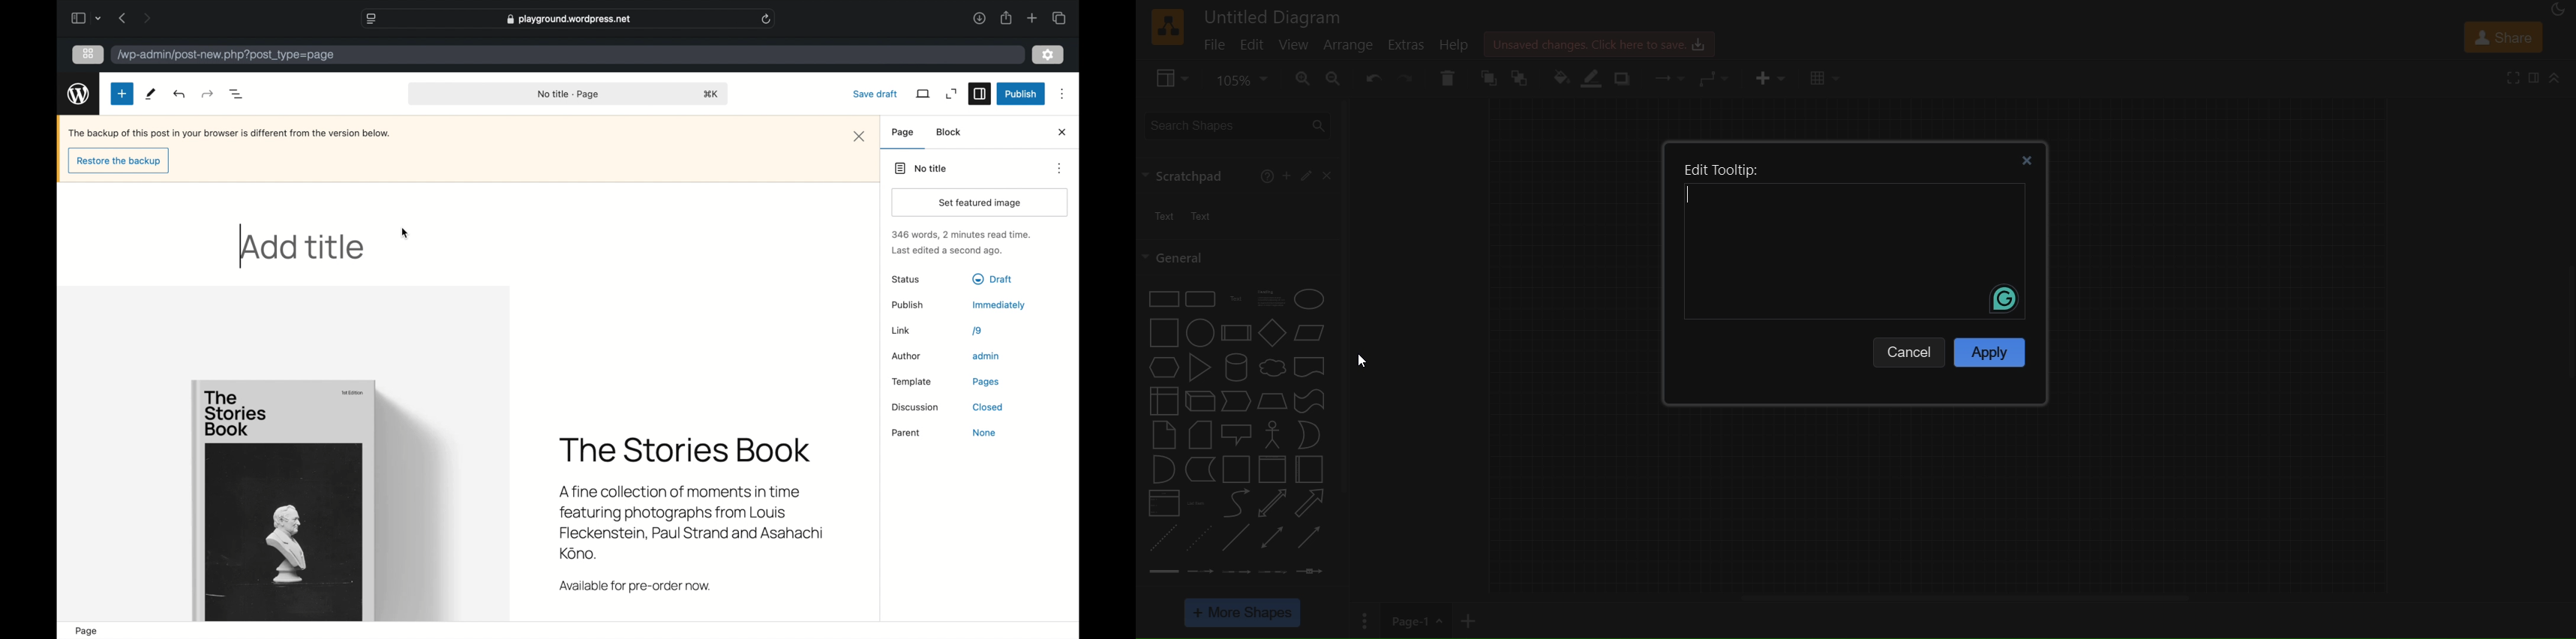 The height and width of the screenshot is (644, 2576). What do you see at coordinates (1325, 176) in the screenshot?
I see `close` at bounding box center [1325, 176].